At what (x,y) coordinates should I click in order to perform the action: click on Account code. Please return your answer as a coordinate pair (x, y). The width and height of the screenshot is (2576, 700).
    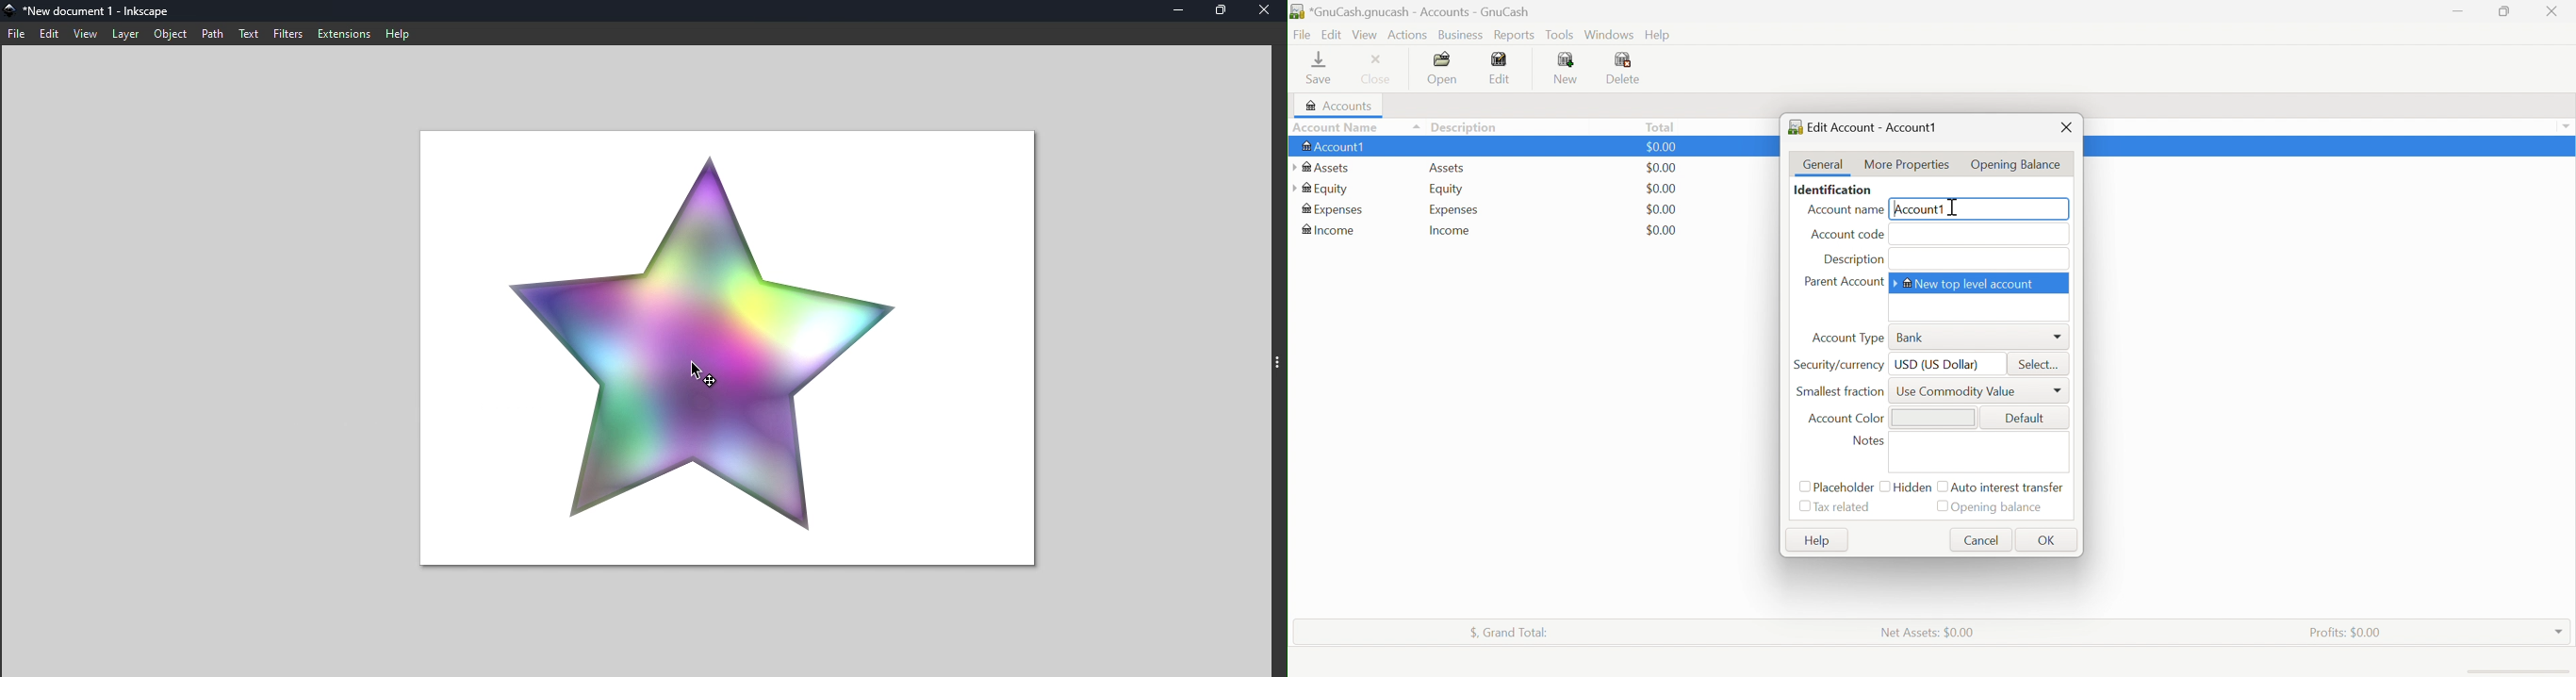
    Looking at the image, I should click on (1849, 234).